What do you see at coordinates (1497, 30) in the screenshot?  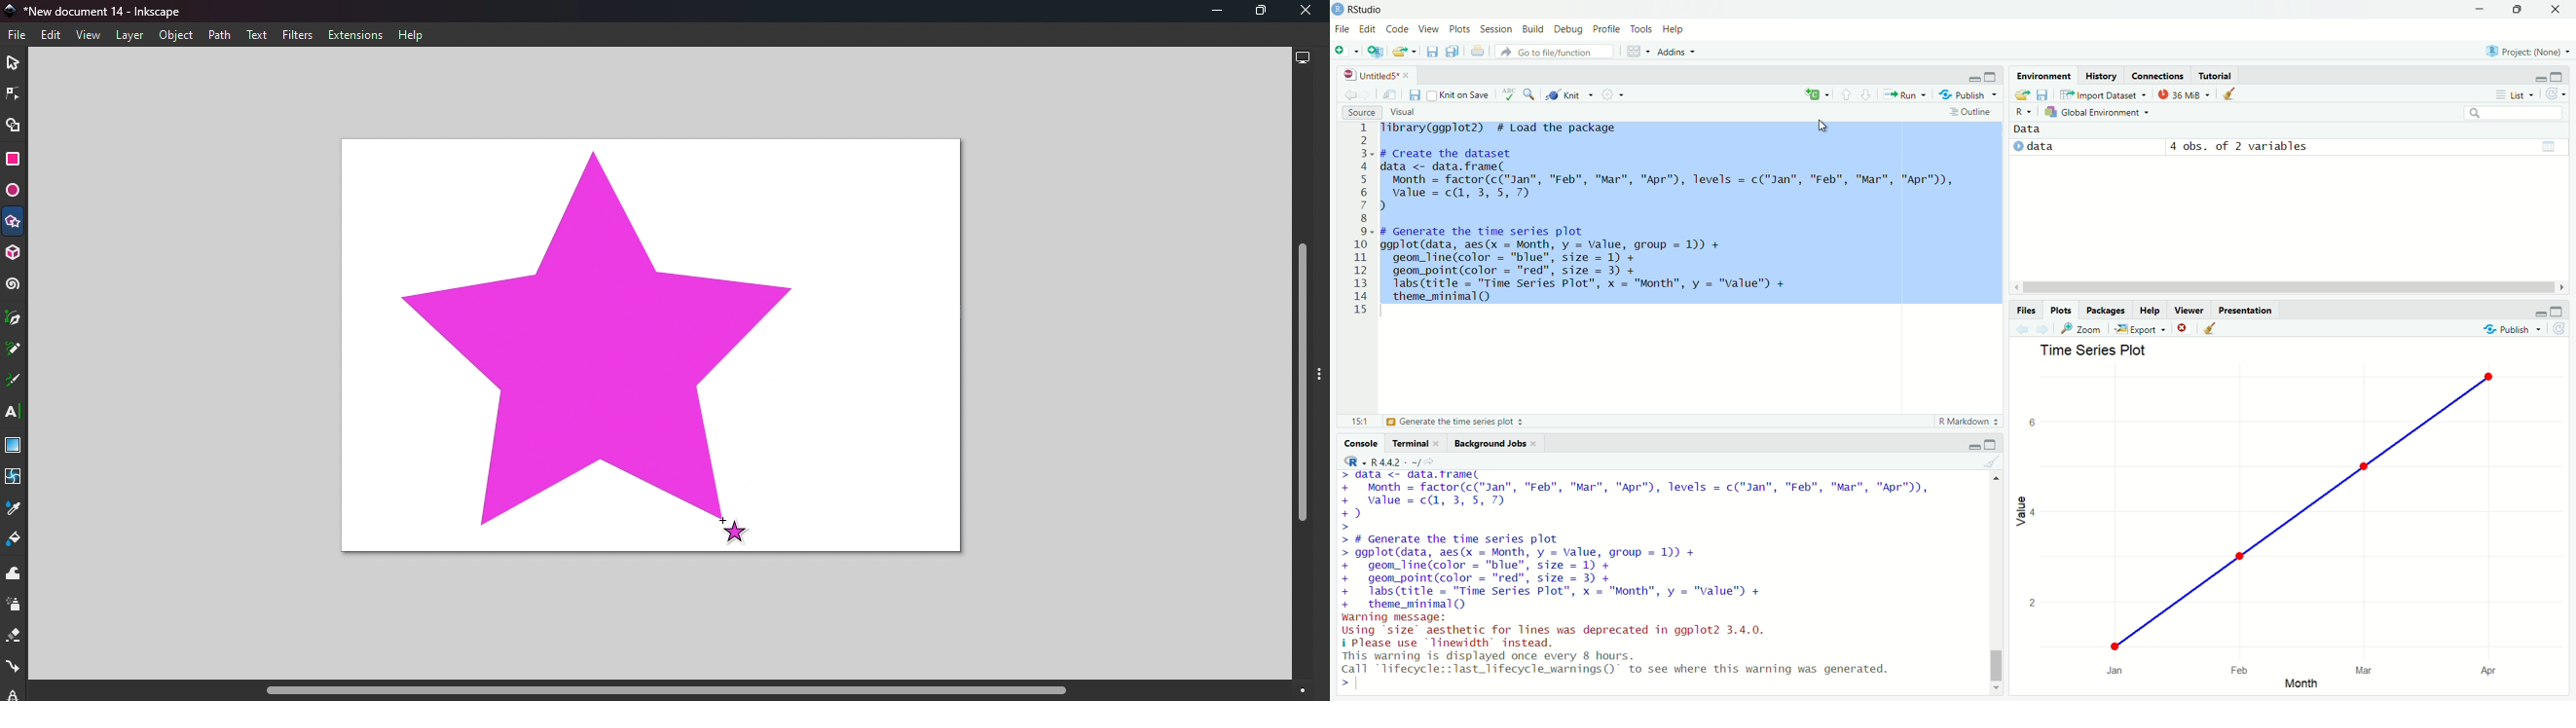 I see `session` at bounding box center [1497, 30].